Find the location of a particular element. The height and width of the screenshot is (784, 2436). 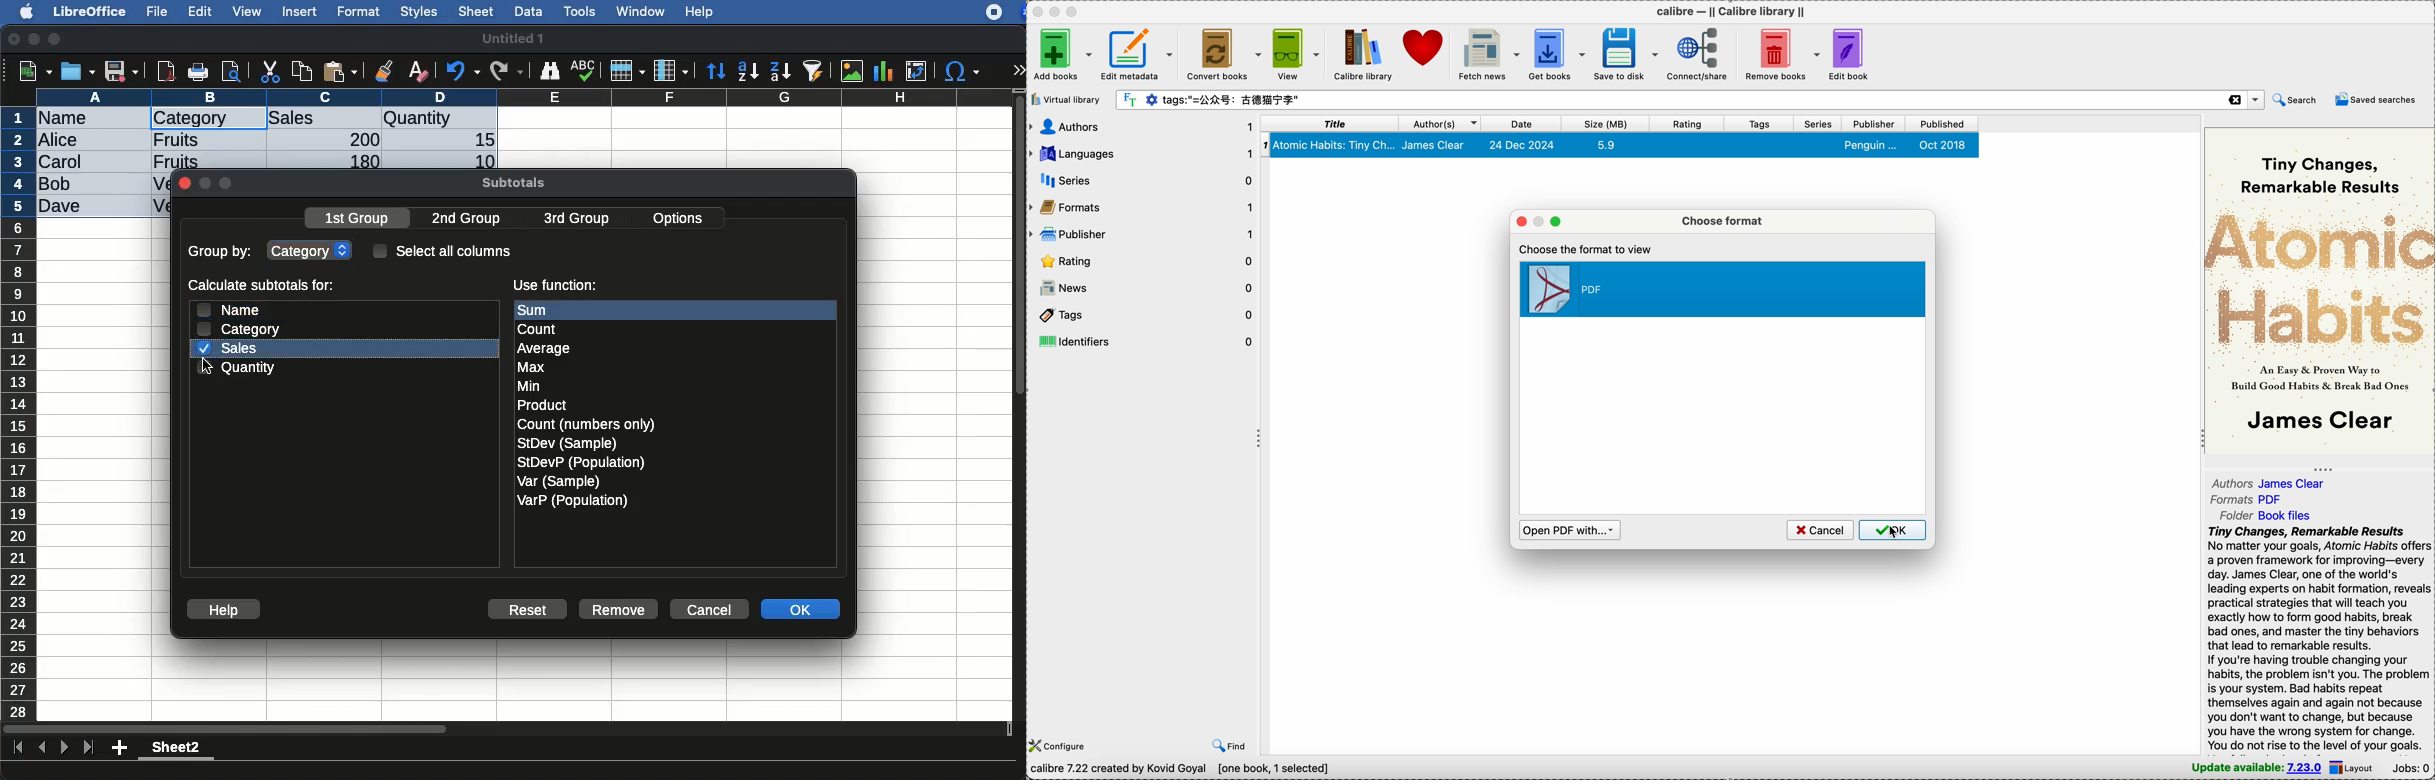

untitled is located at coordinates (512, 39).